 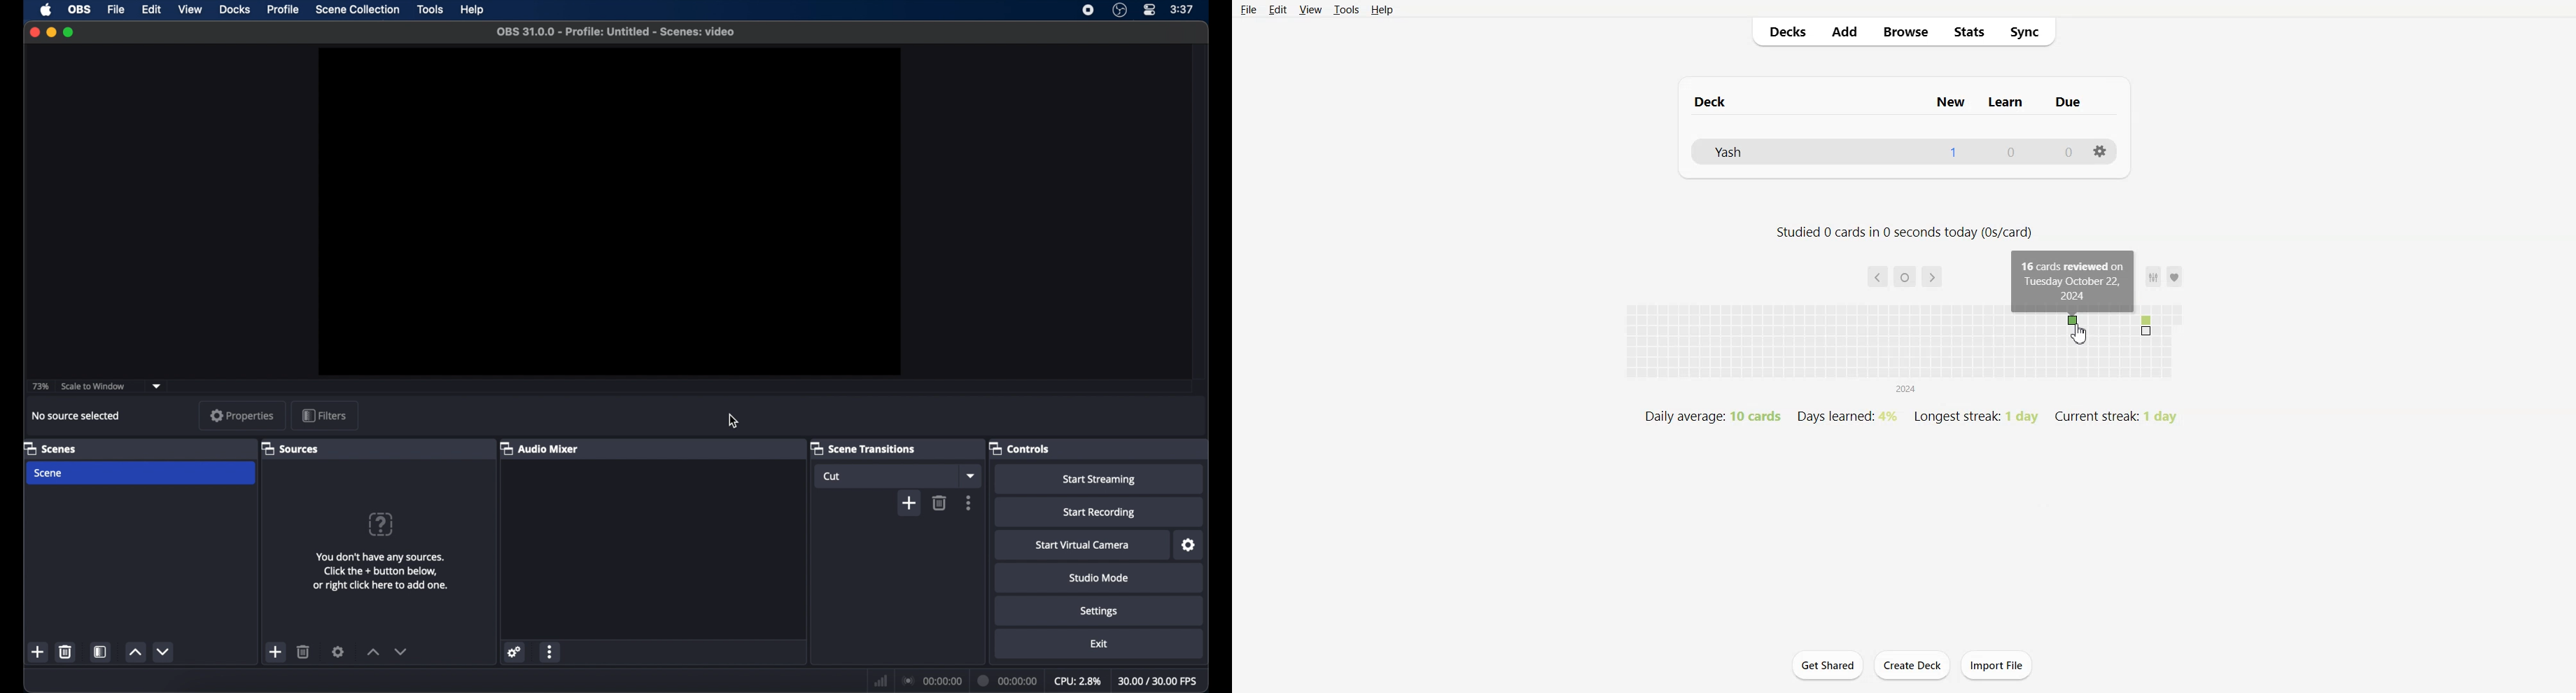 What do you see at coordinates (38, 653) in the screenshot?
I see `add` at bounding box center [38, 653].